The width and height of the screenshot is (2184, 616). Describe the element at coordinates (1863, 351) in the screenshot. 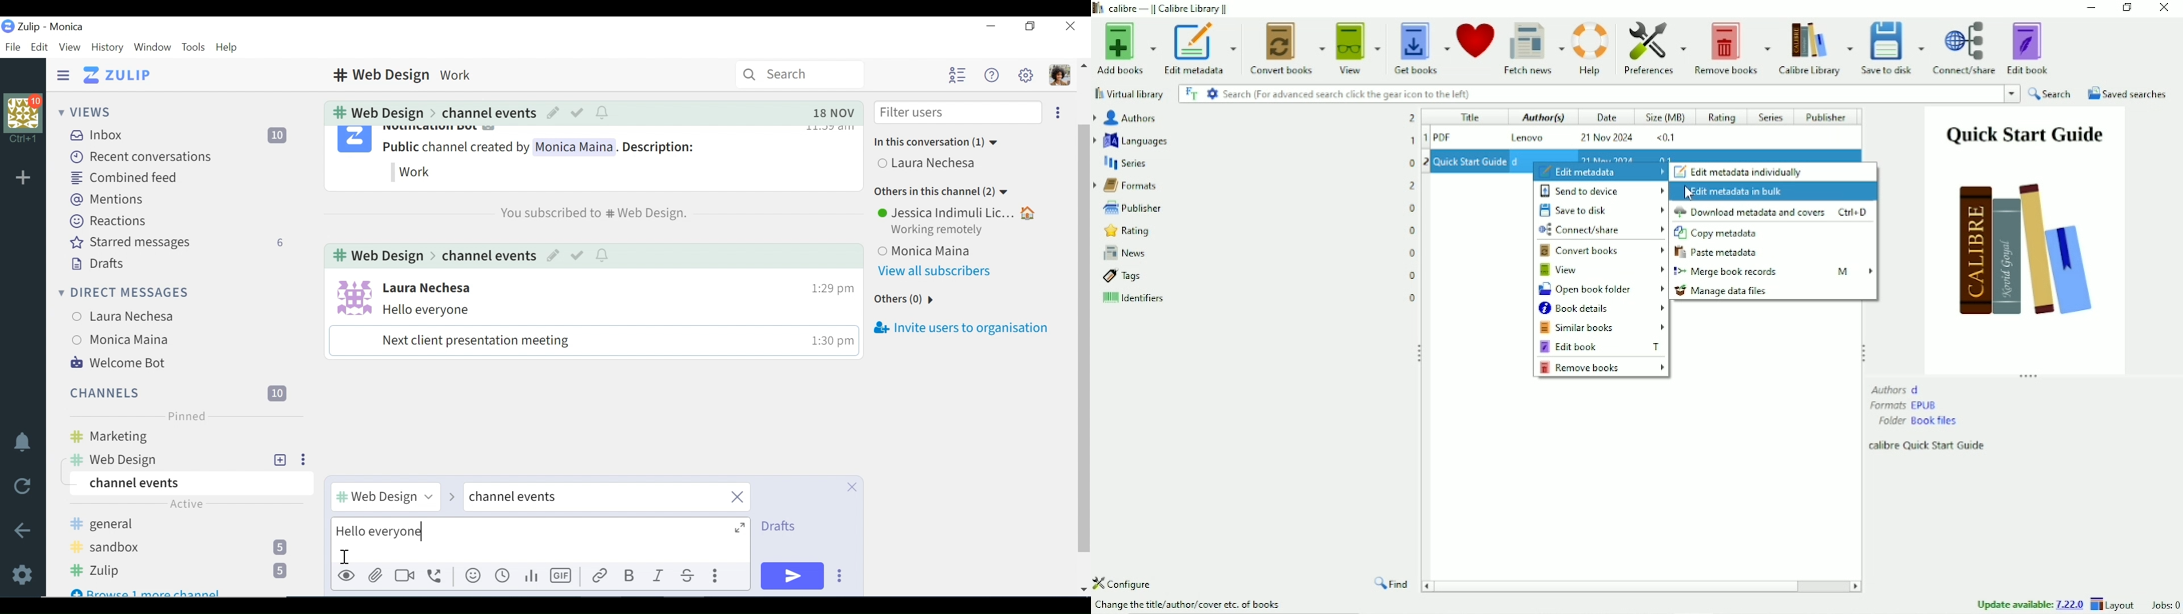

I see `Resize` at that location.